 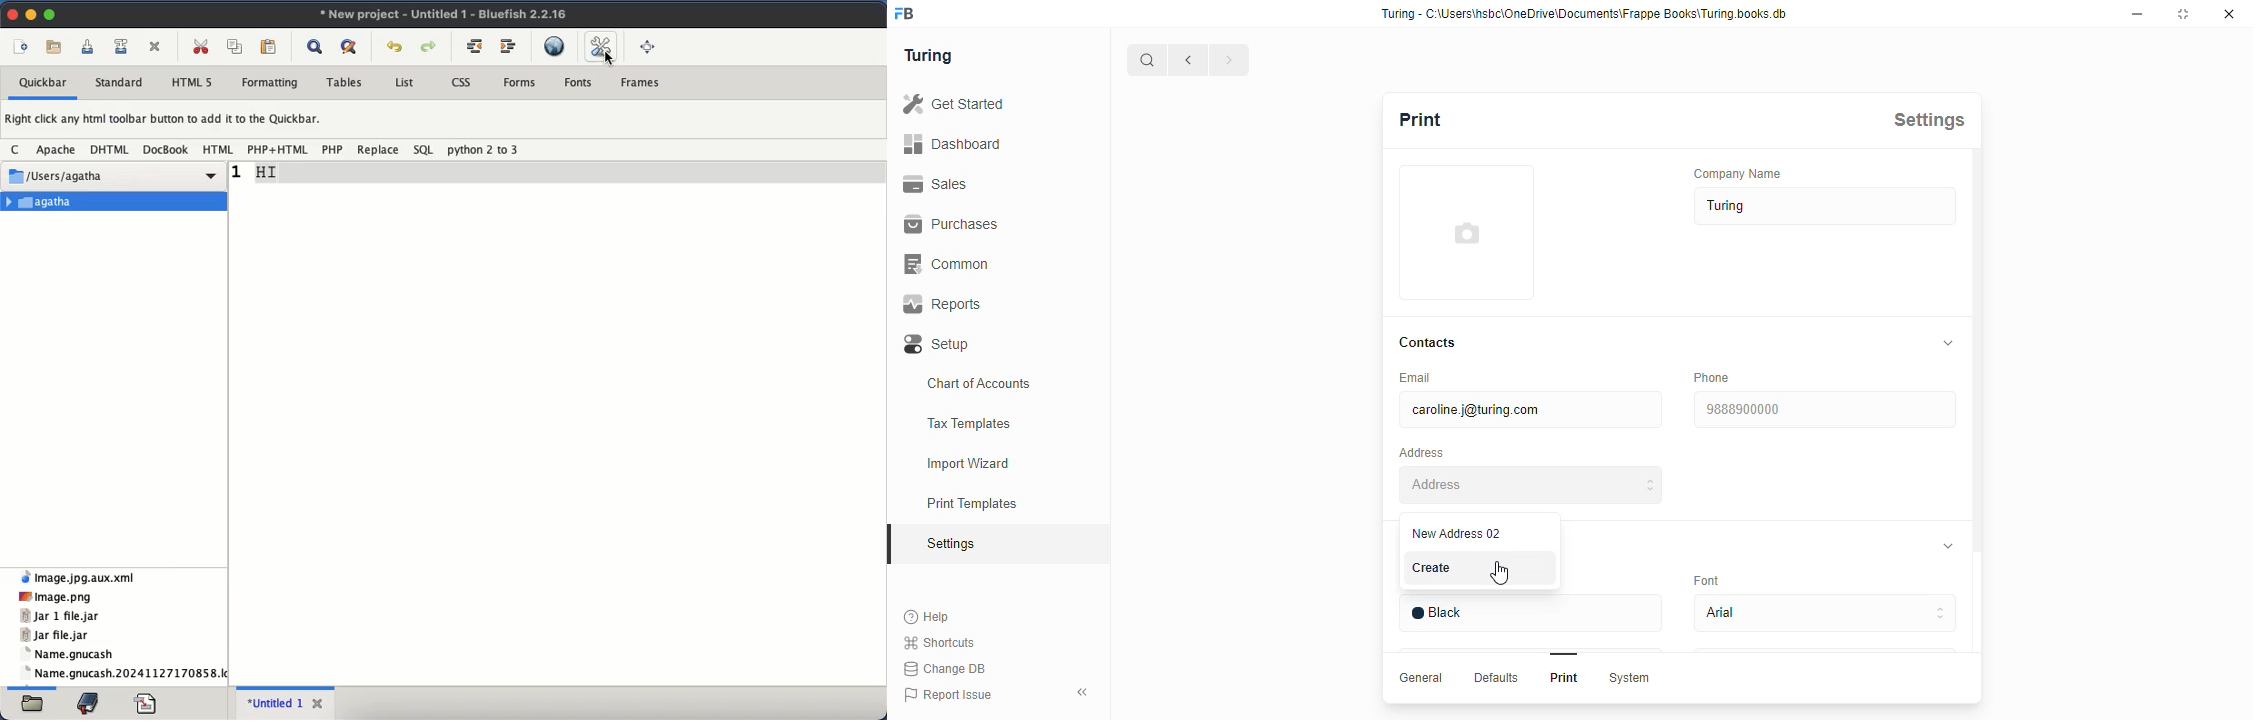 What do you see at coordinates (1147, 60) in the screenshot?
I see `search` at bounding box center [1147, 60].